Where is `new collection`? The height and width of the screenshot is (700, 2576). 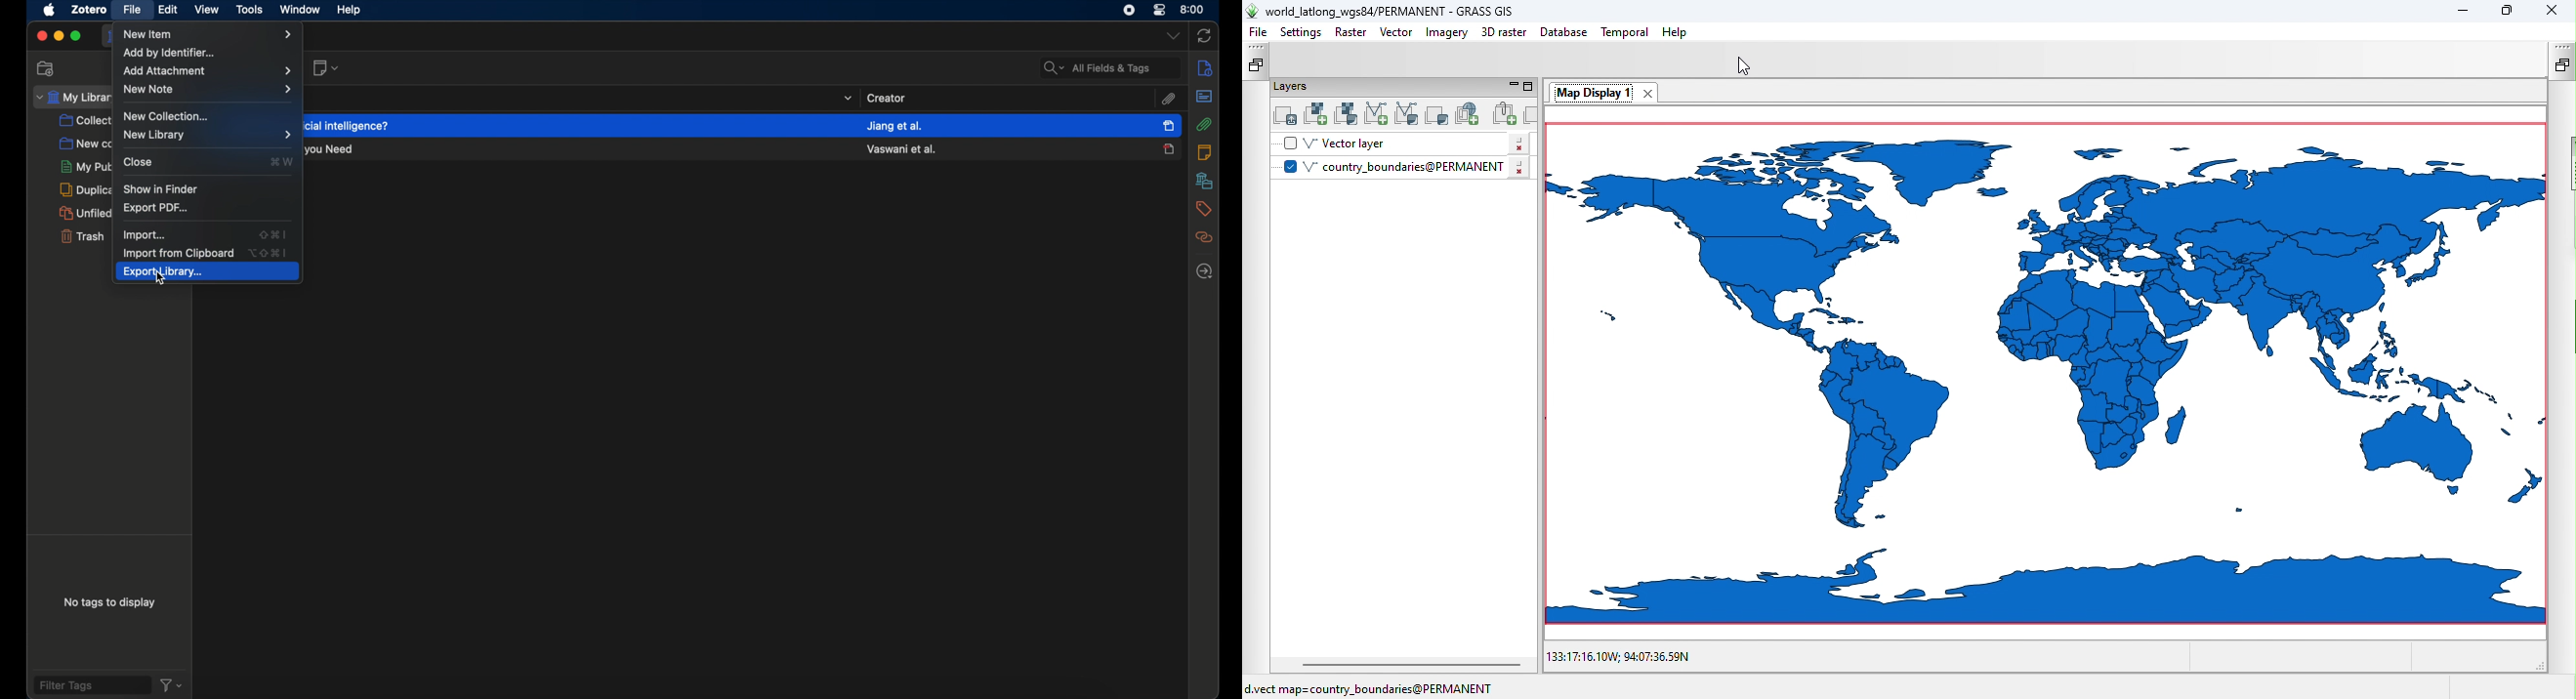 new collection is located at coordinates (166, 116).